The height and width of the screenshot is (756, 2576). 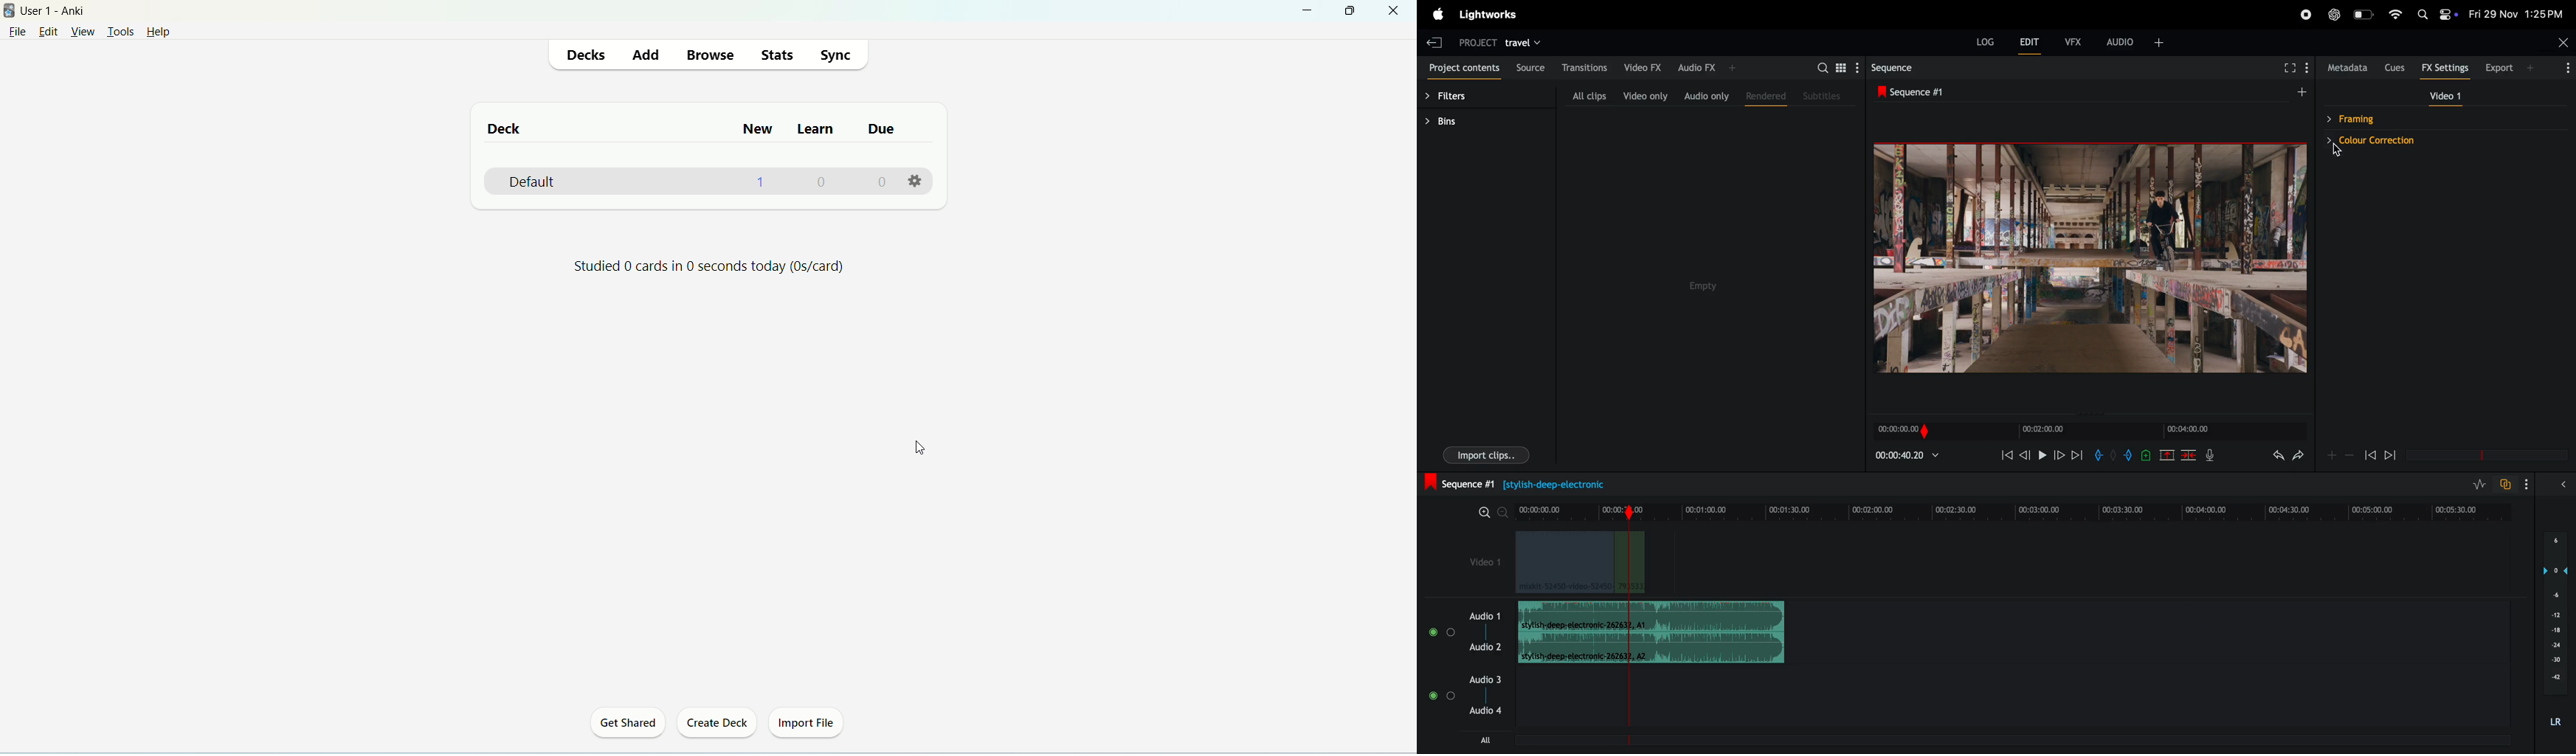 What do you see at coordinates (166, 31) in the screenshot?
I see `help` at bounding box center [166, 31].